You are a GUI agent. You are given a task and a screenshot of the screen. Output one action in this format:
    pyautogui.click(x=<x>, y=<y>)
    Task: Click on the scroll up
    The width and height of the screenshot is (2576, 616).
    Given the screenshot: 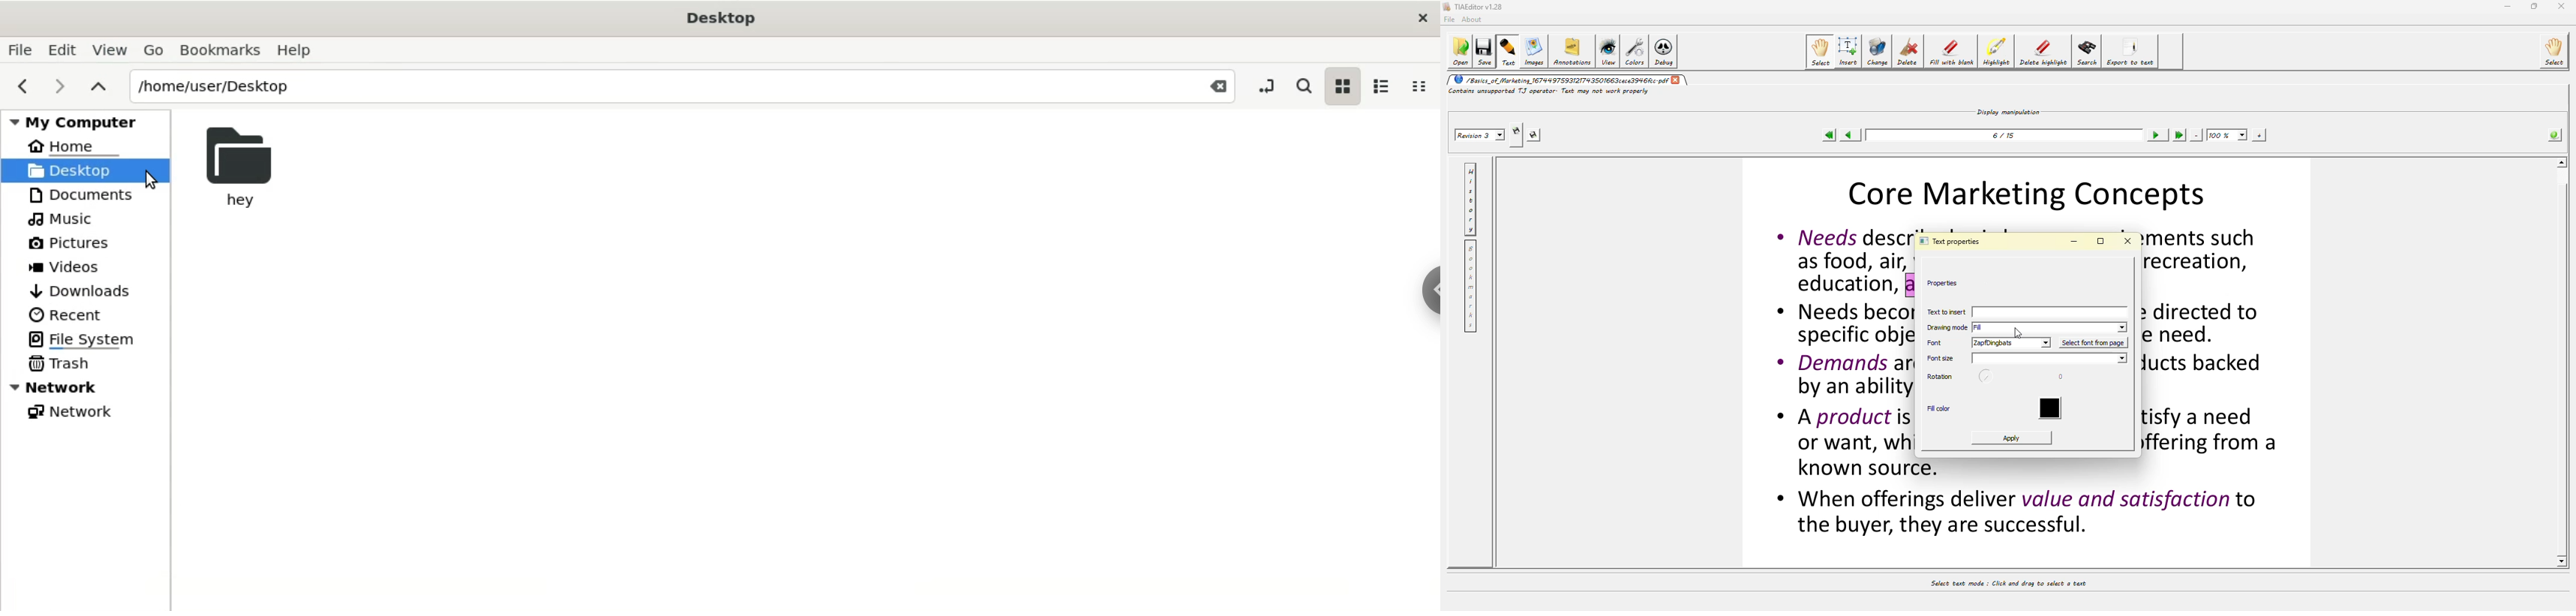 What is the action you would take?
    pyautogui.click(x=2560, y=162)
    